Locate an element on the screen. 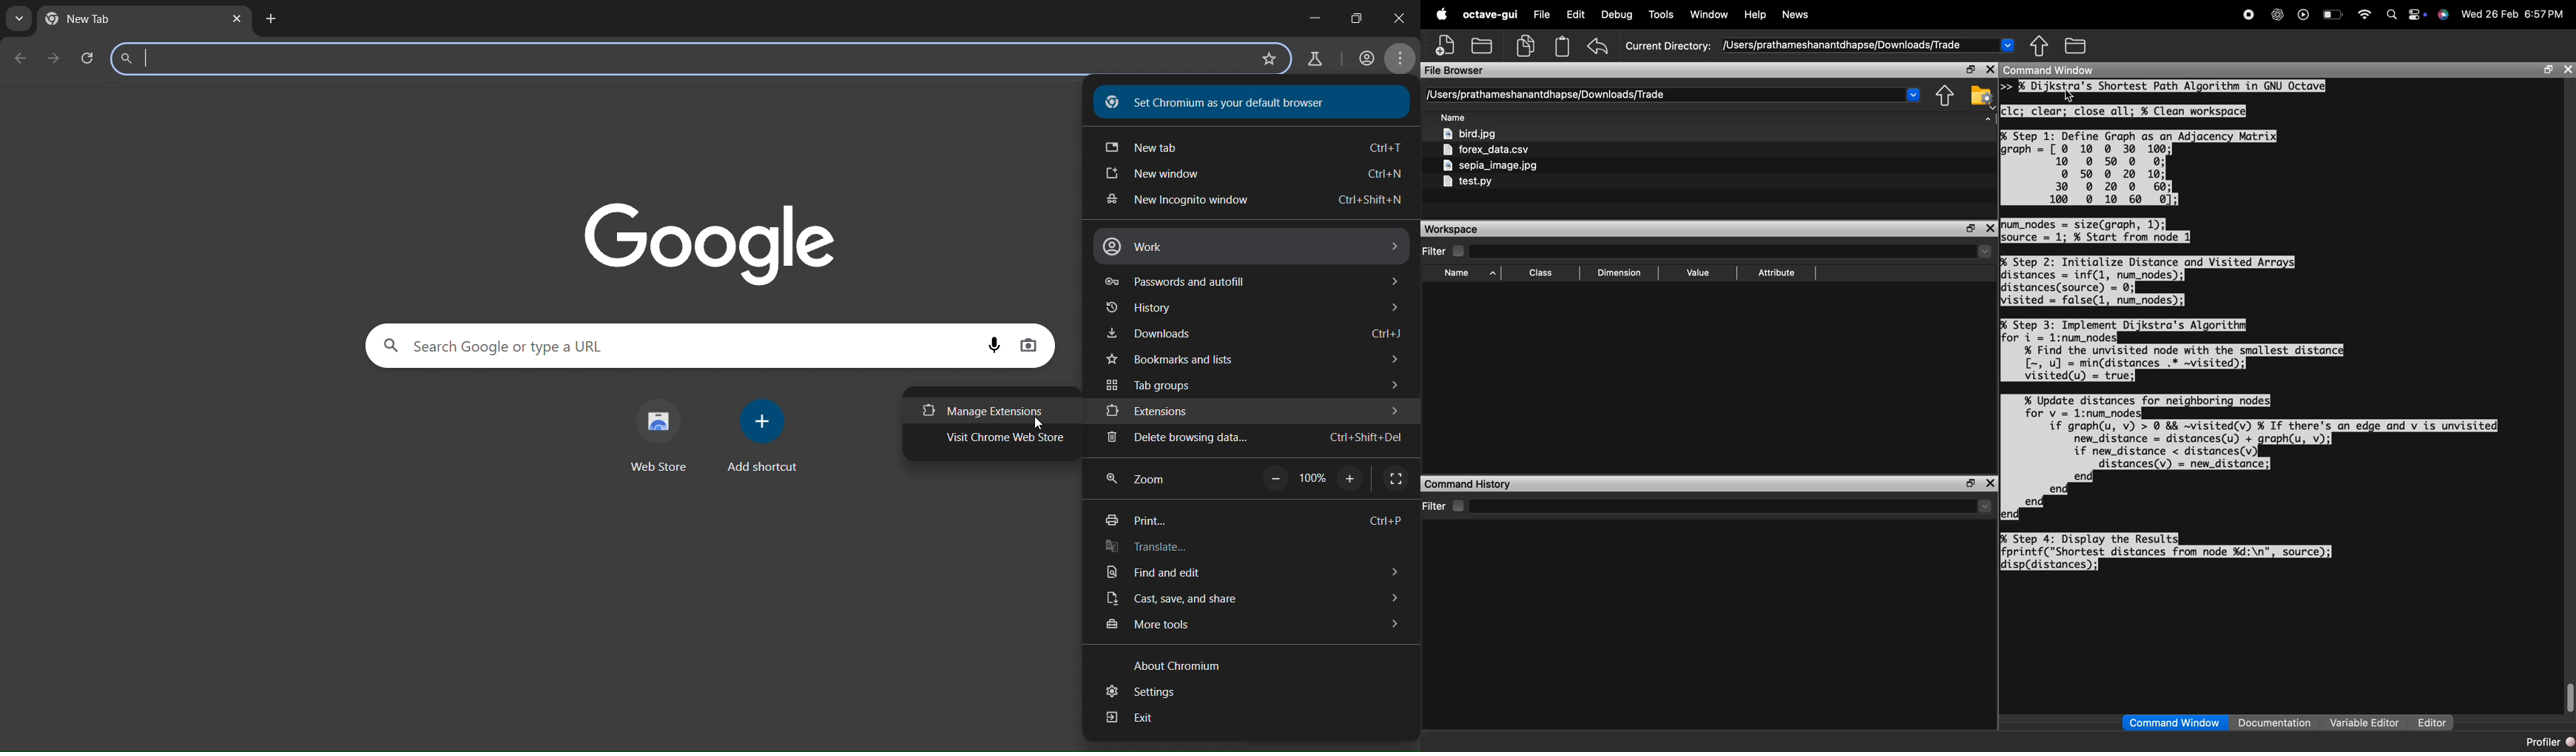 The height and width of the screenshot is (756, 2576). fit full screen is located at coordinates (1397, 480).